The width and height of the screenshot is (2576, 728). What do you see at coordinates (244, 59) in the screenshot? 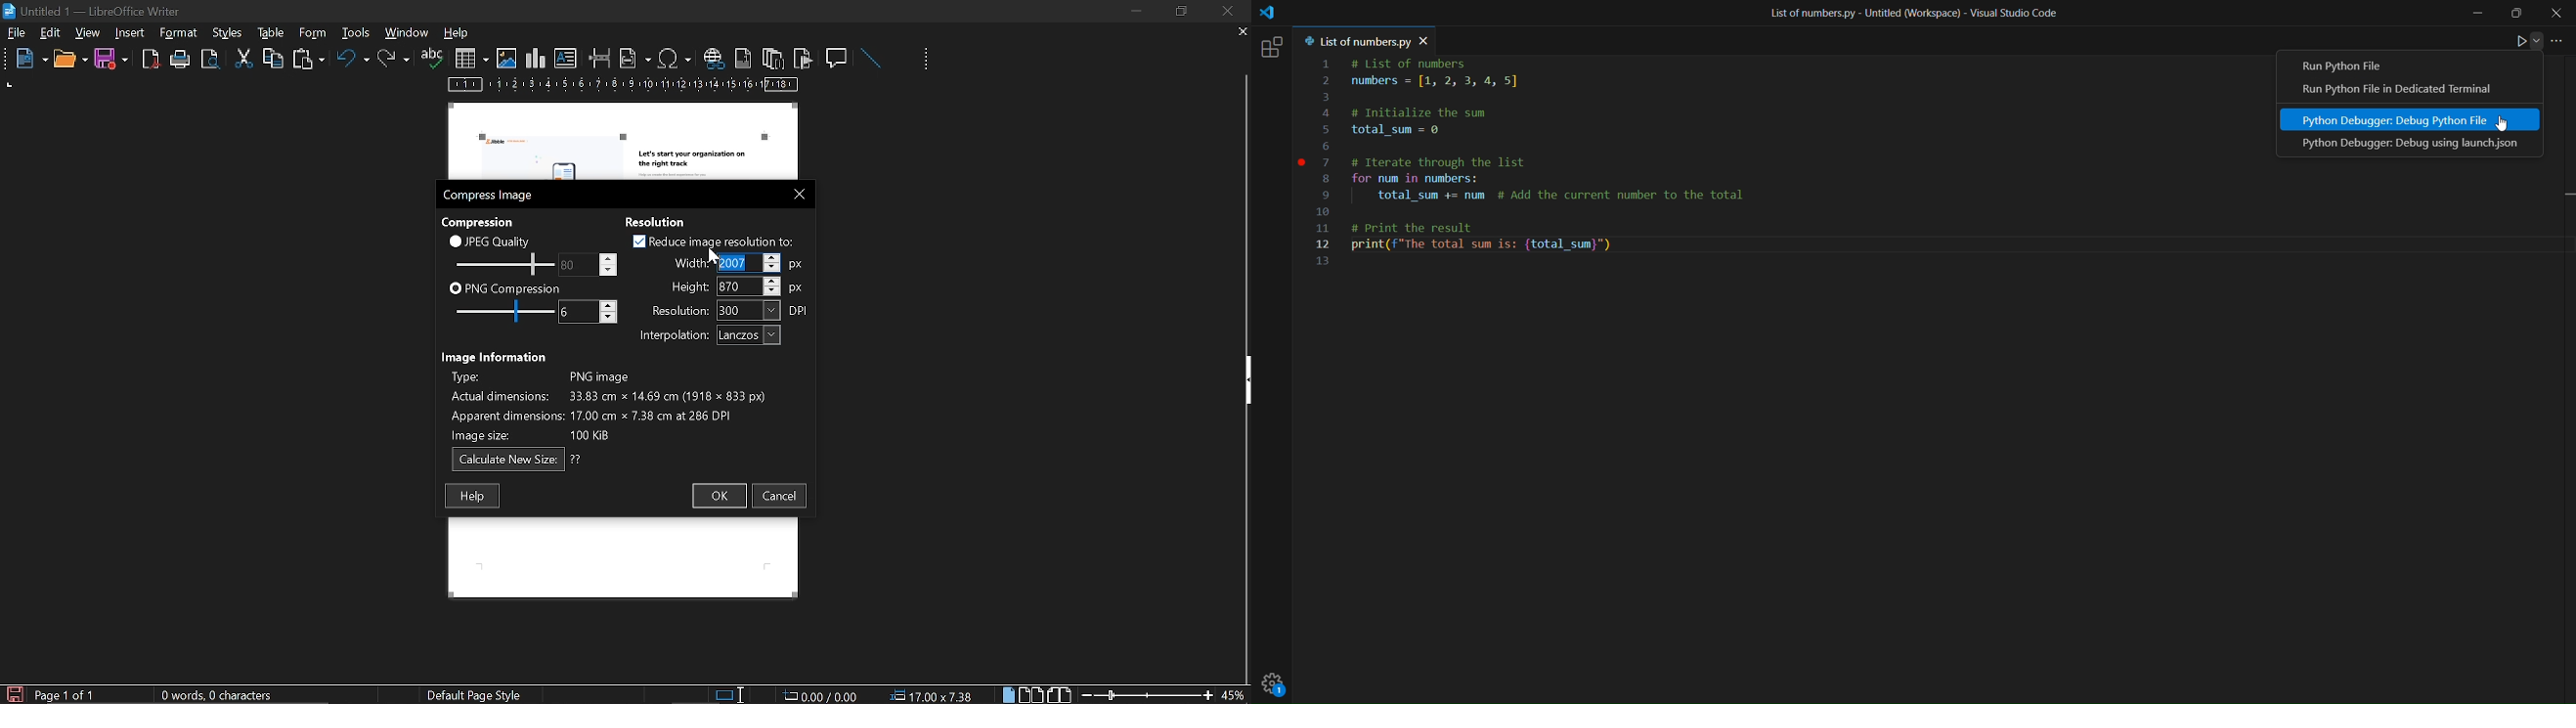
I see `cut ` at bounding box center [244, 59].